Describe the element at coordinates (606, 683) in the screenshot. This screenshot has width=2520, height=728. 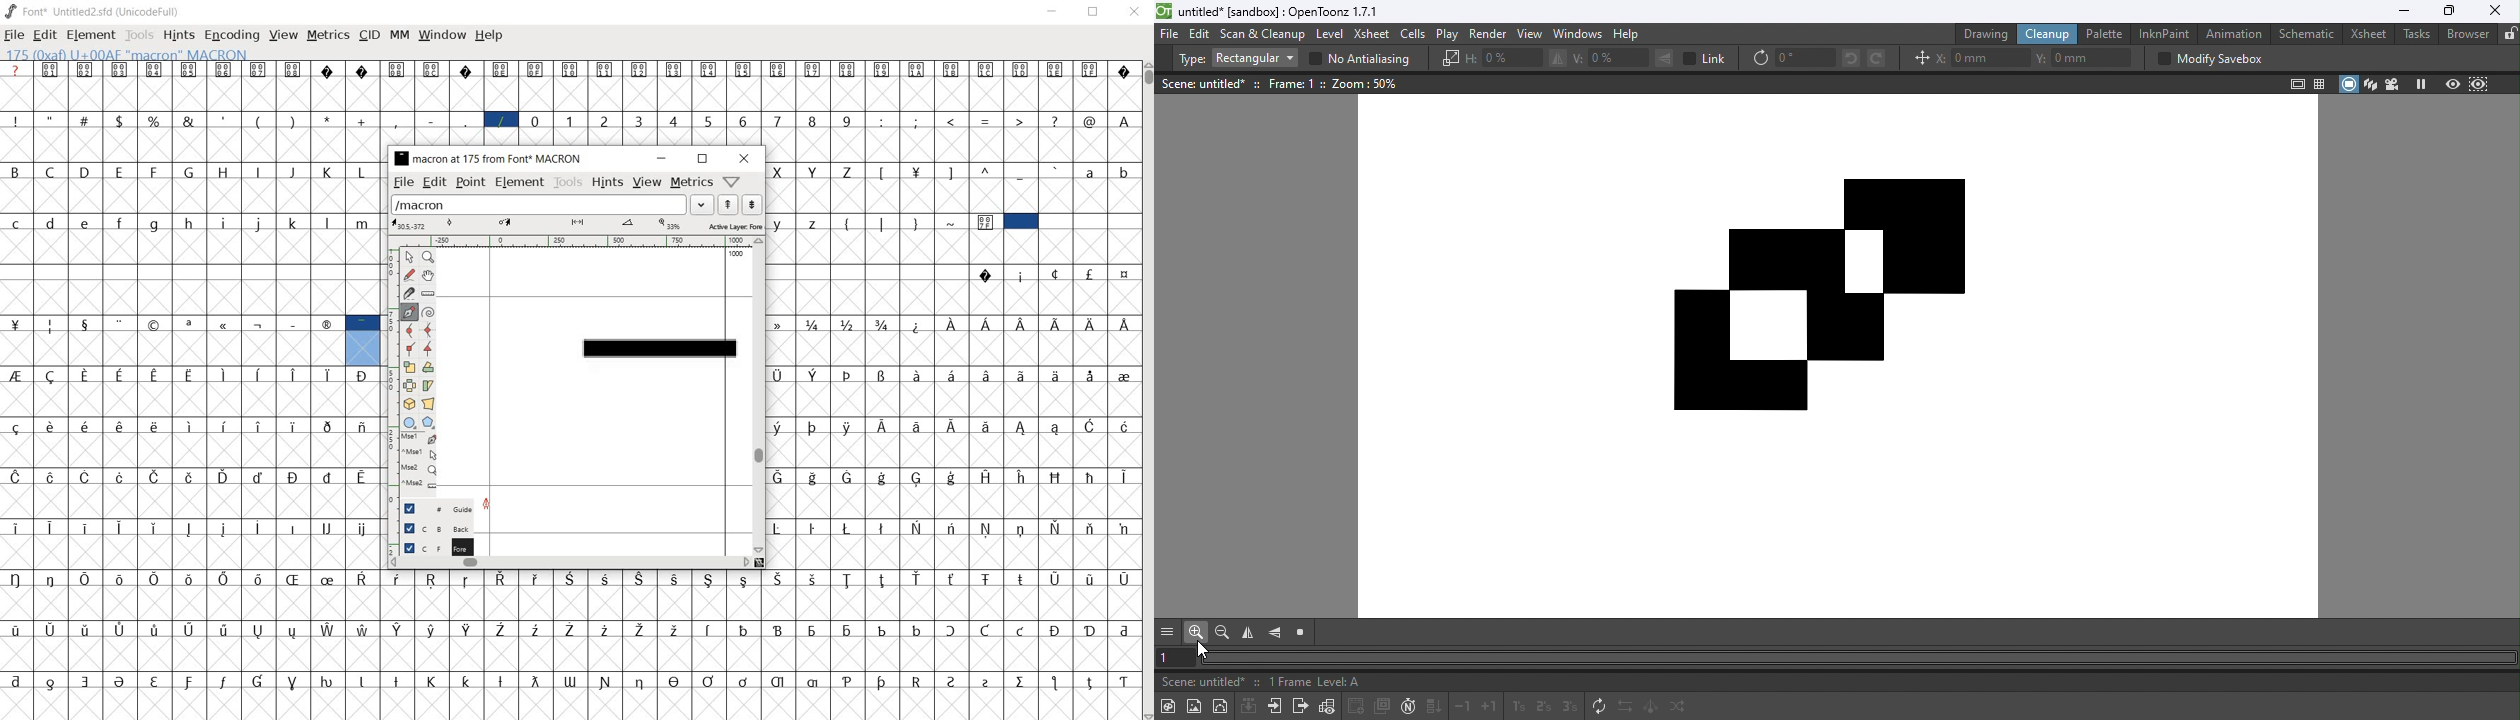
I see `Symbol` at that location.